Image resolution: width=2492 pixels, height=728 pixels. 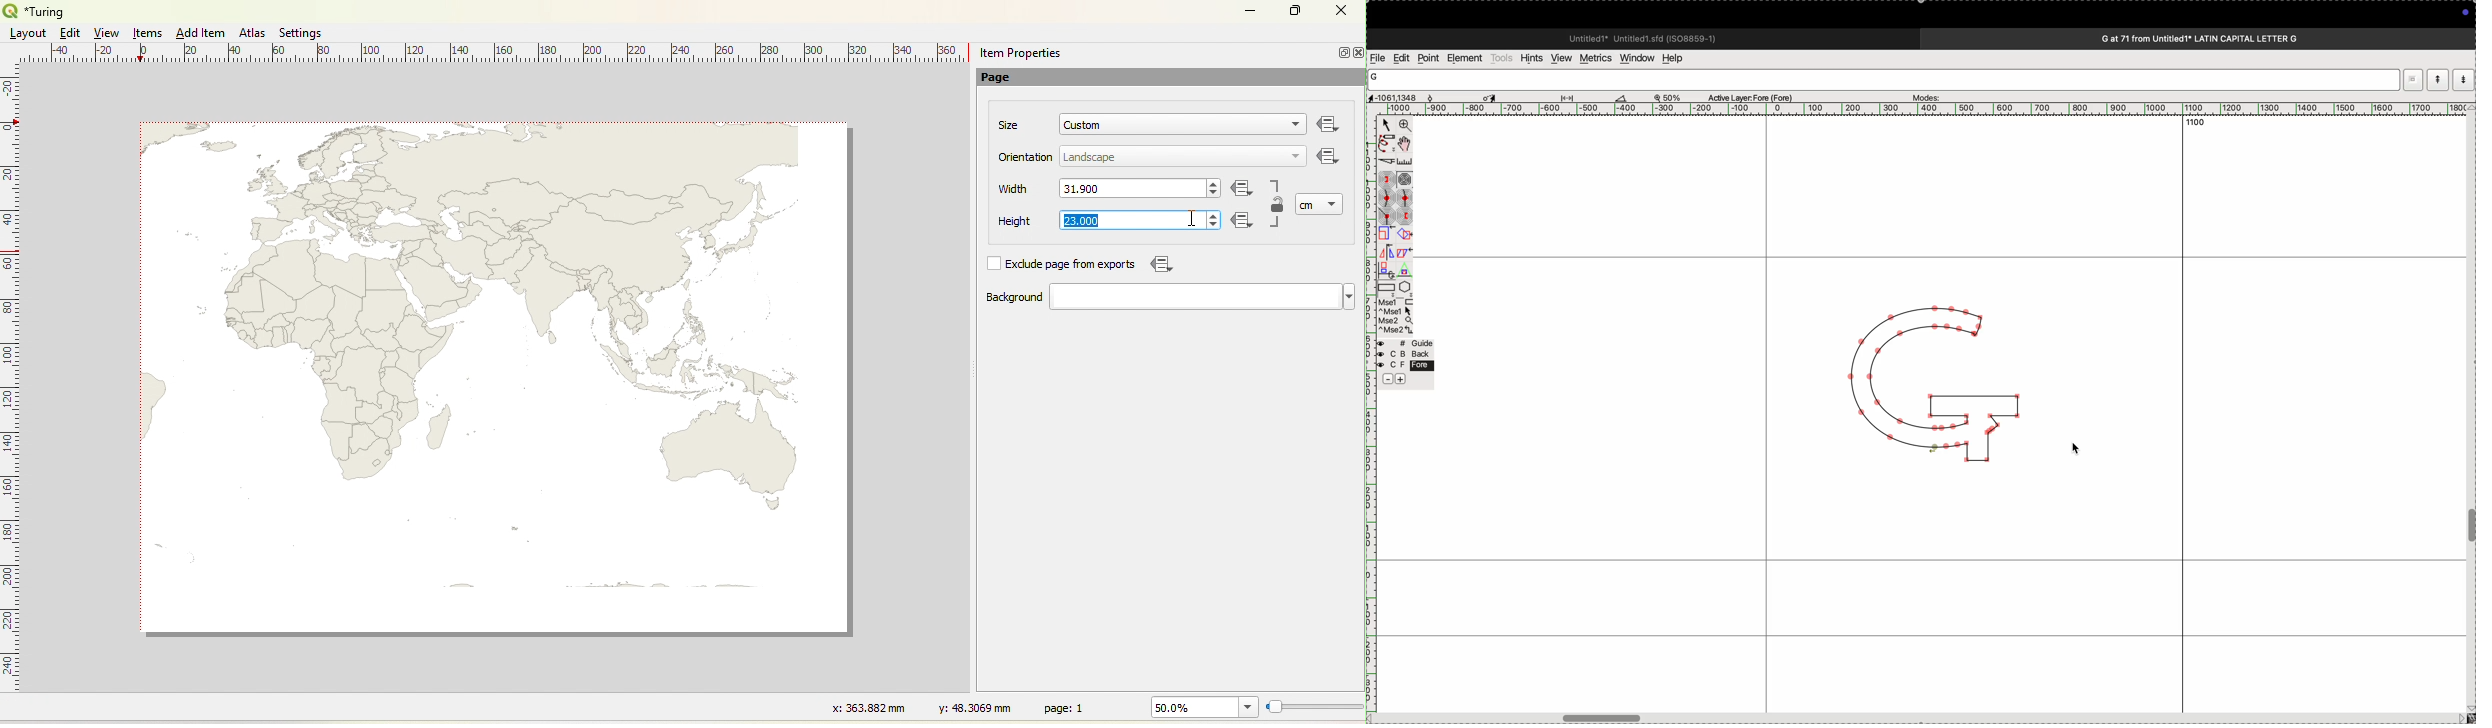 What do you see at coordinates (1340, 13) in the screenshot?
I see `Close` at bounding box center [1340, 13].